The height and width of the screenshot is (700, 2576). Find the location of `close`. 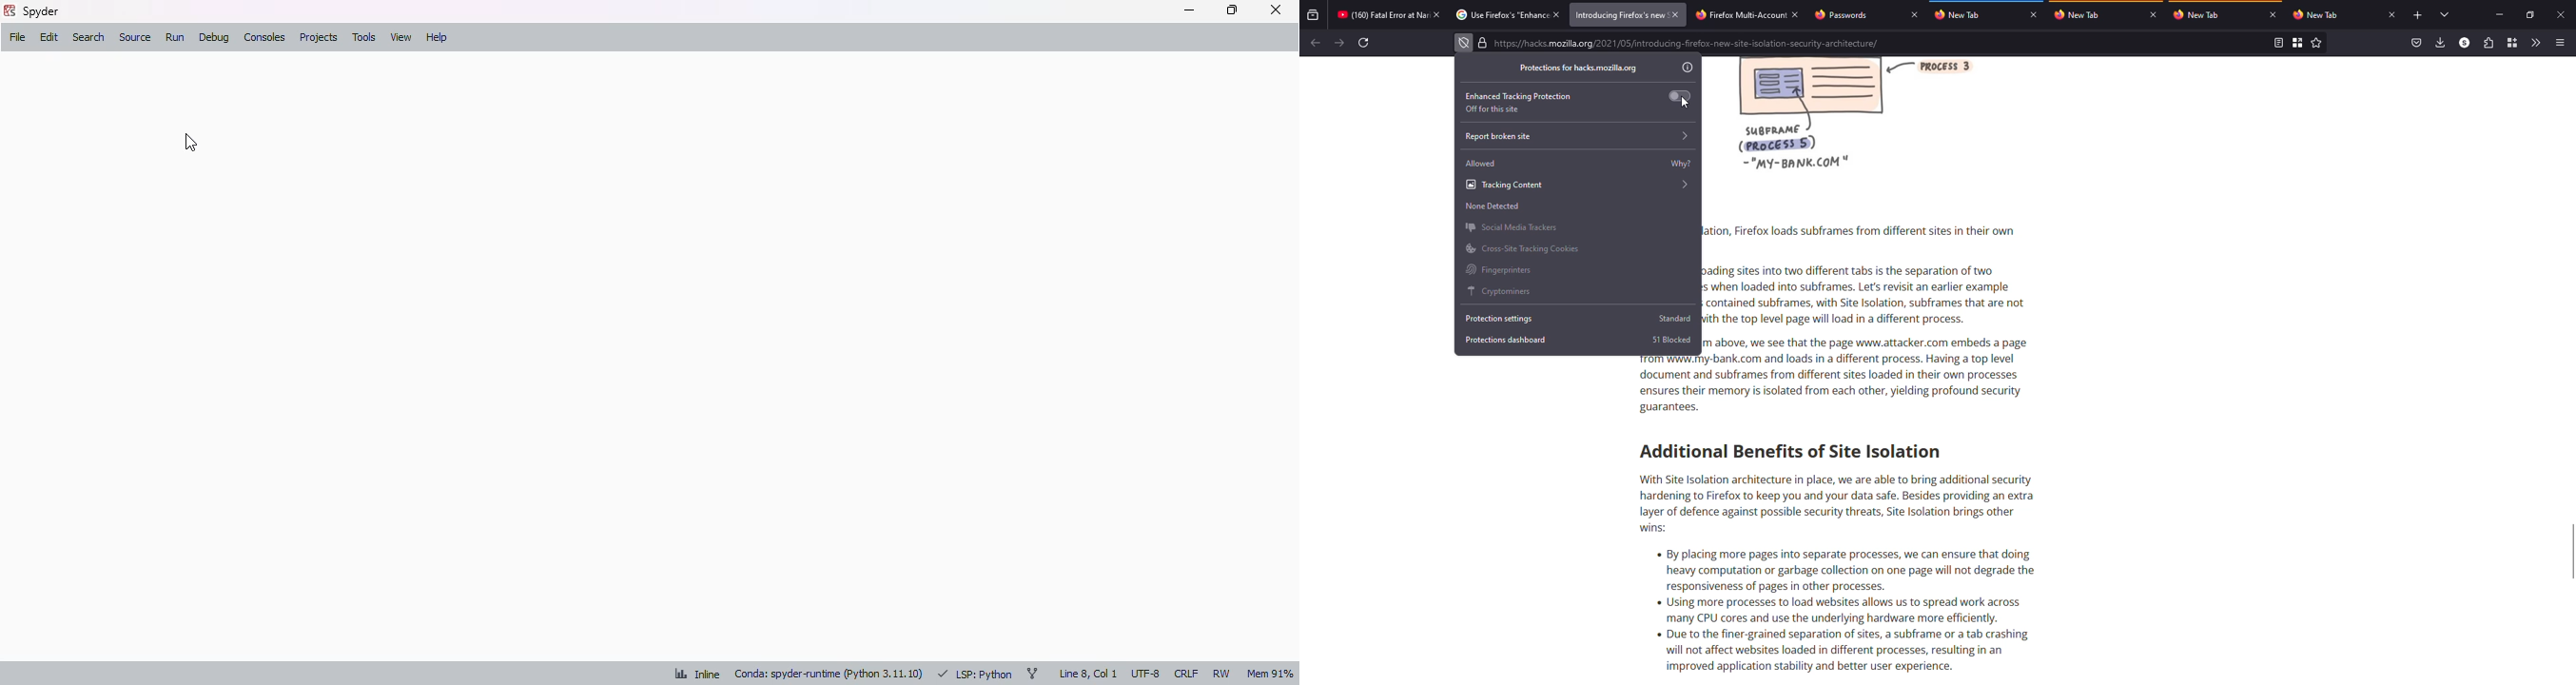

close is located at coordinates (1914, 15).